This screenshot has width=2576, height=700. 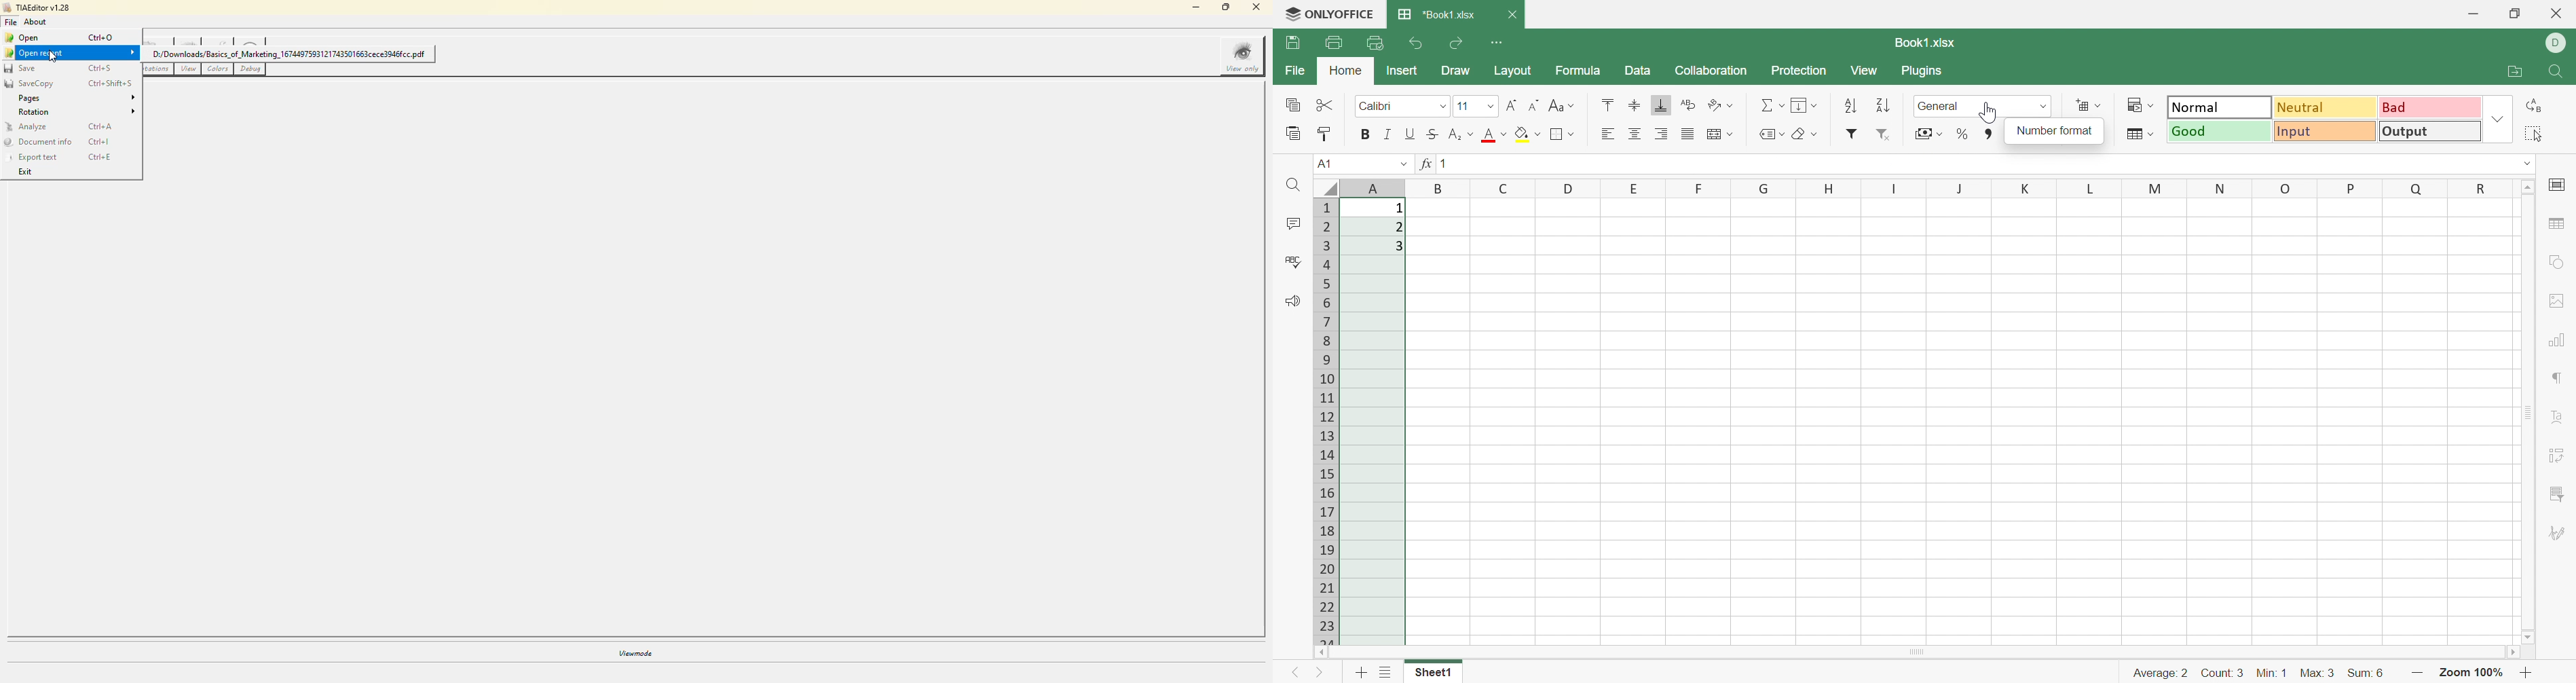 What do you see at coordinates (1404, 106) in the screenshot?
I see `Font` at bounding box center [1404, 106].